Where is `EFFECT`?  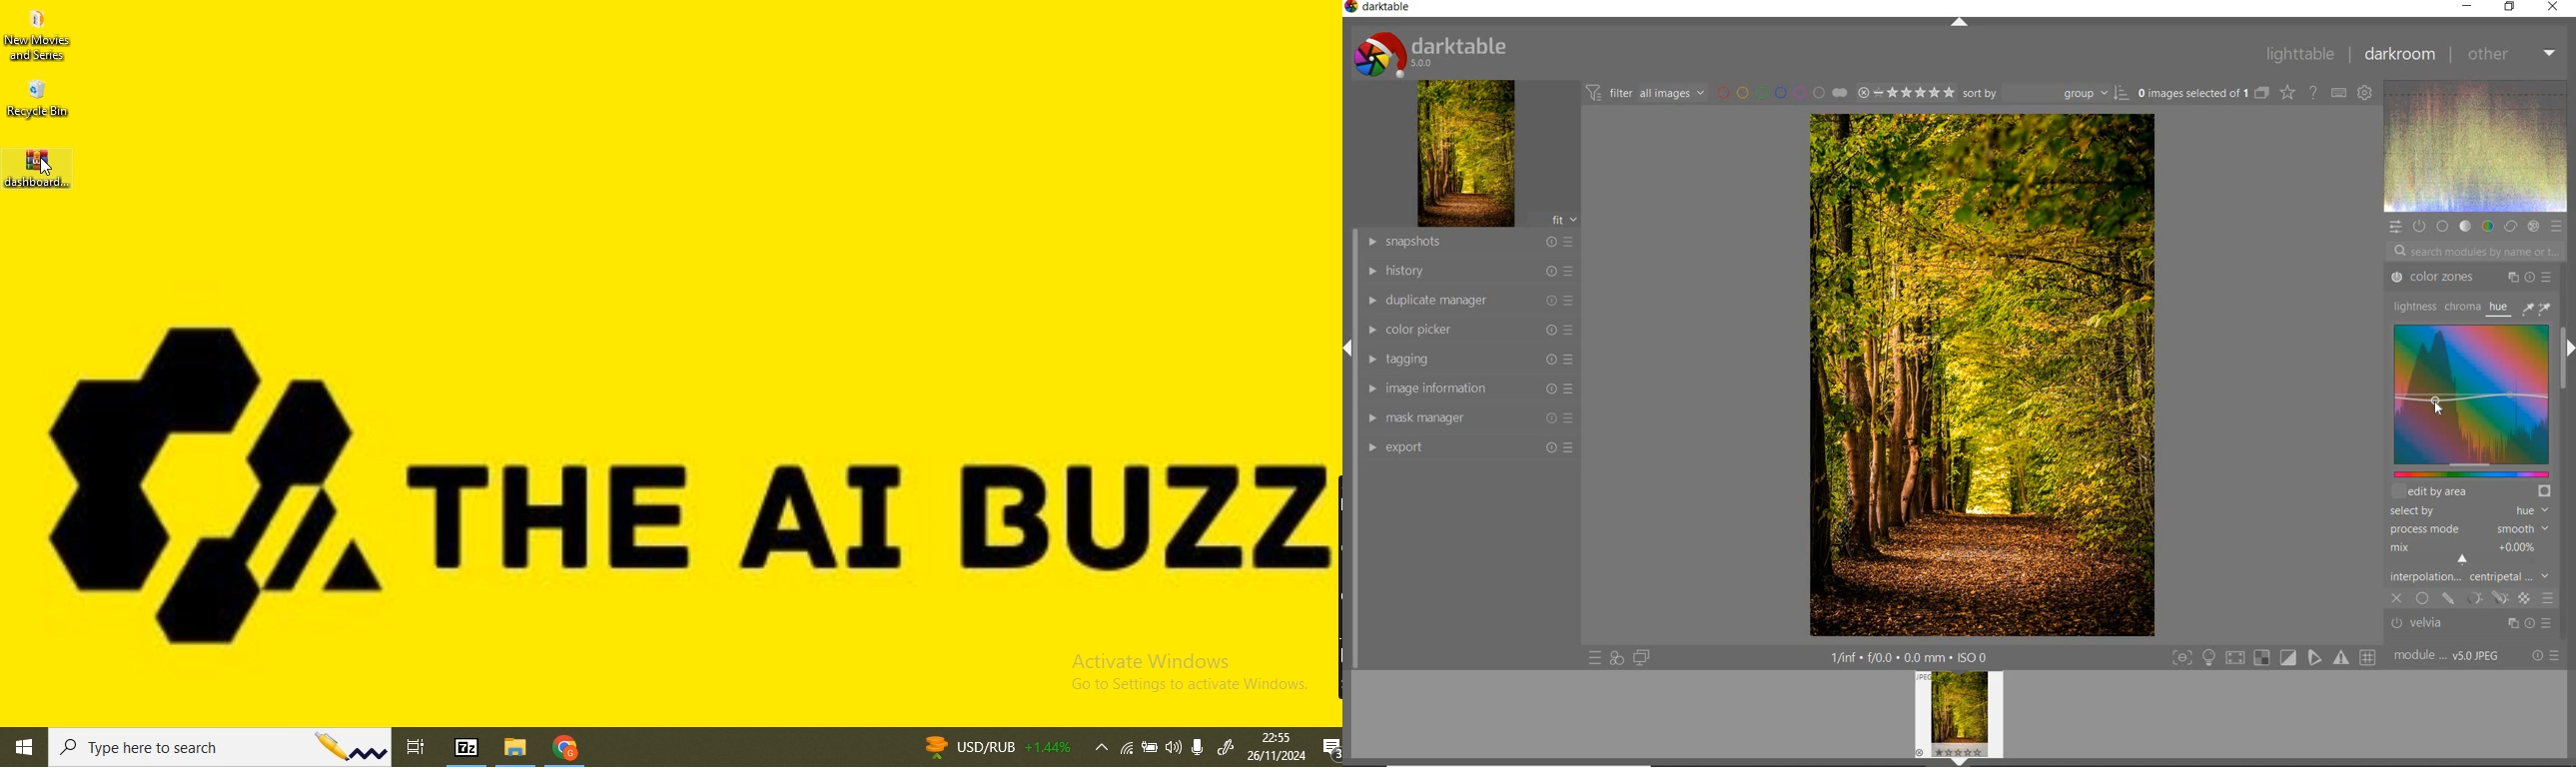 EFFECT is located at coordinates (2534, 226).